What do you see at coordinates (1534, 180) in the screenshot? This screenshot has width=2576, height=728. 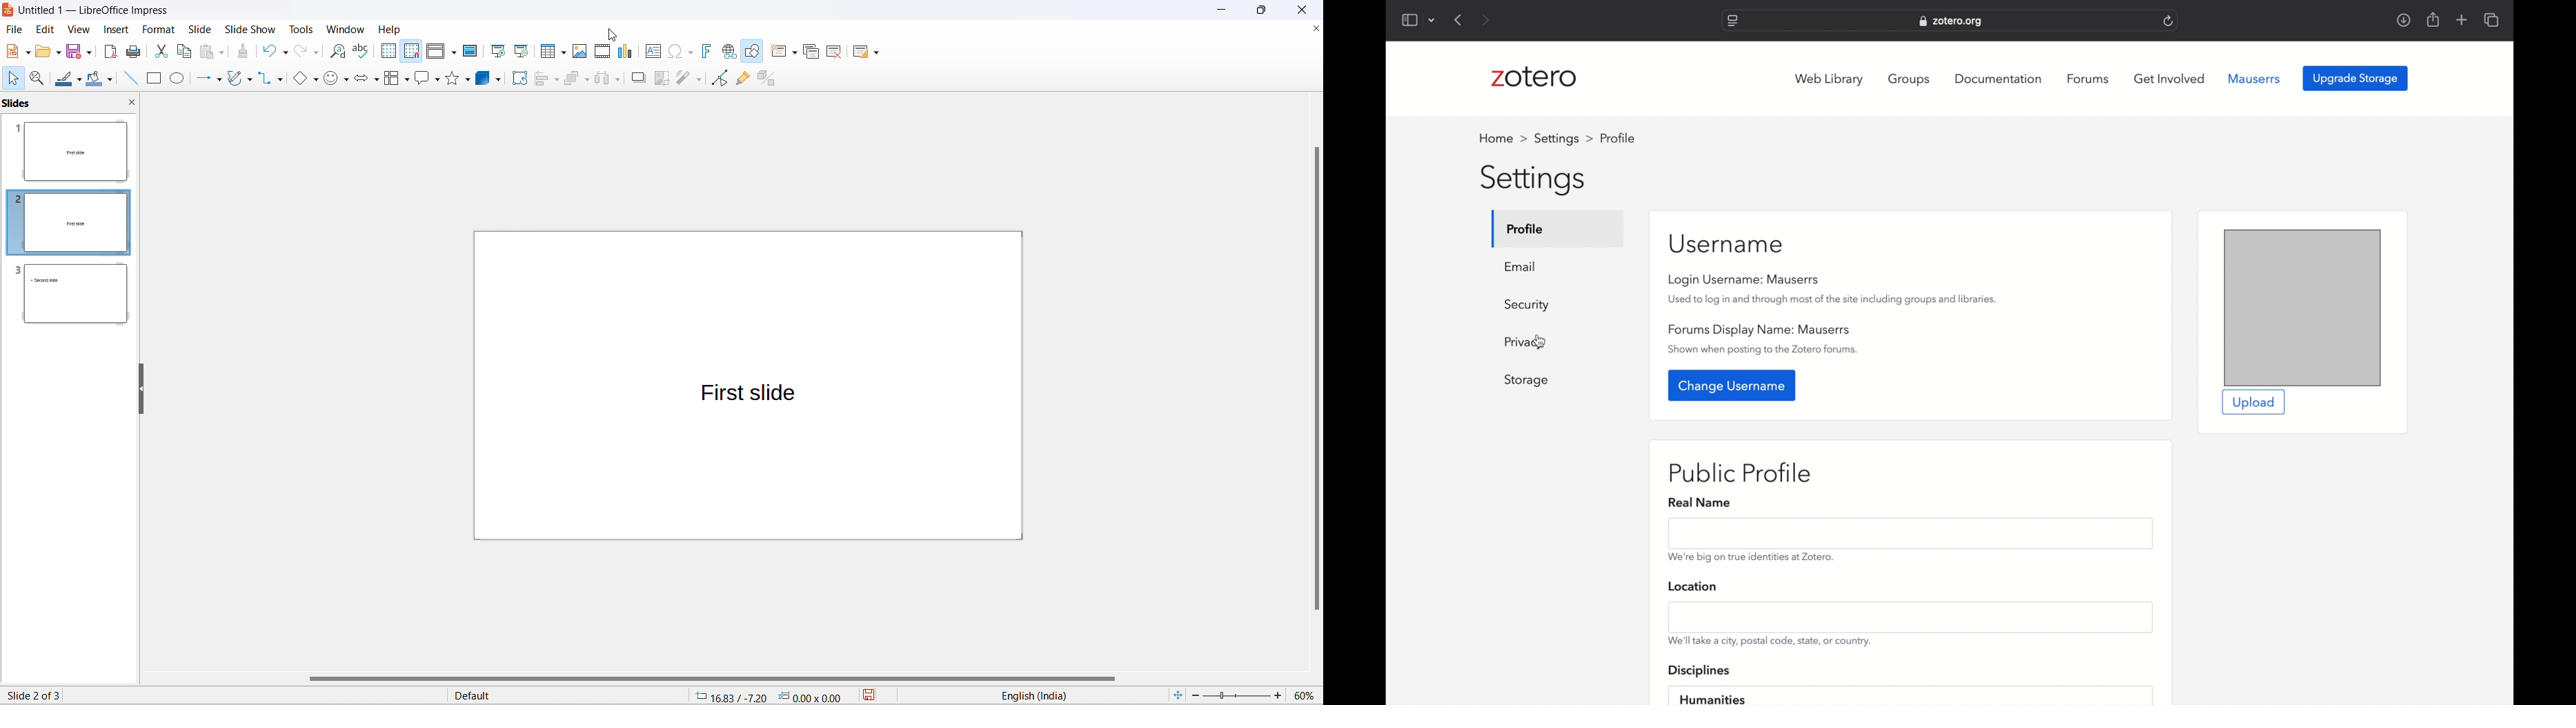 I see `settings` at bounding box center [1534, 180].